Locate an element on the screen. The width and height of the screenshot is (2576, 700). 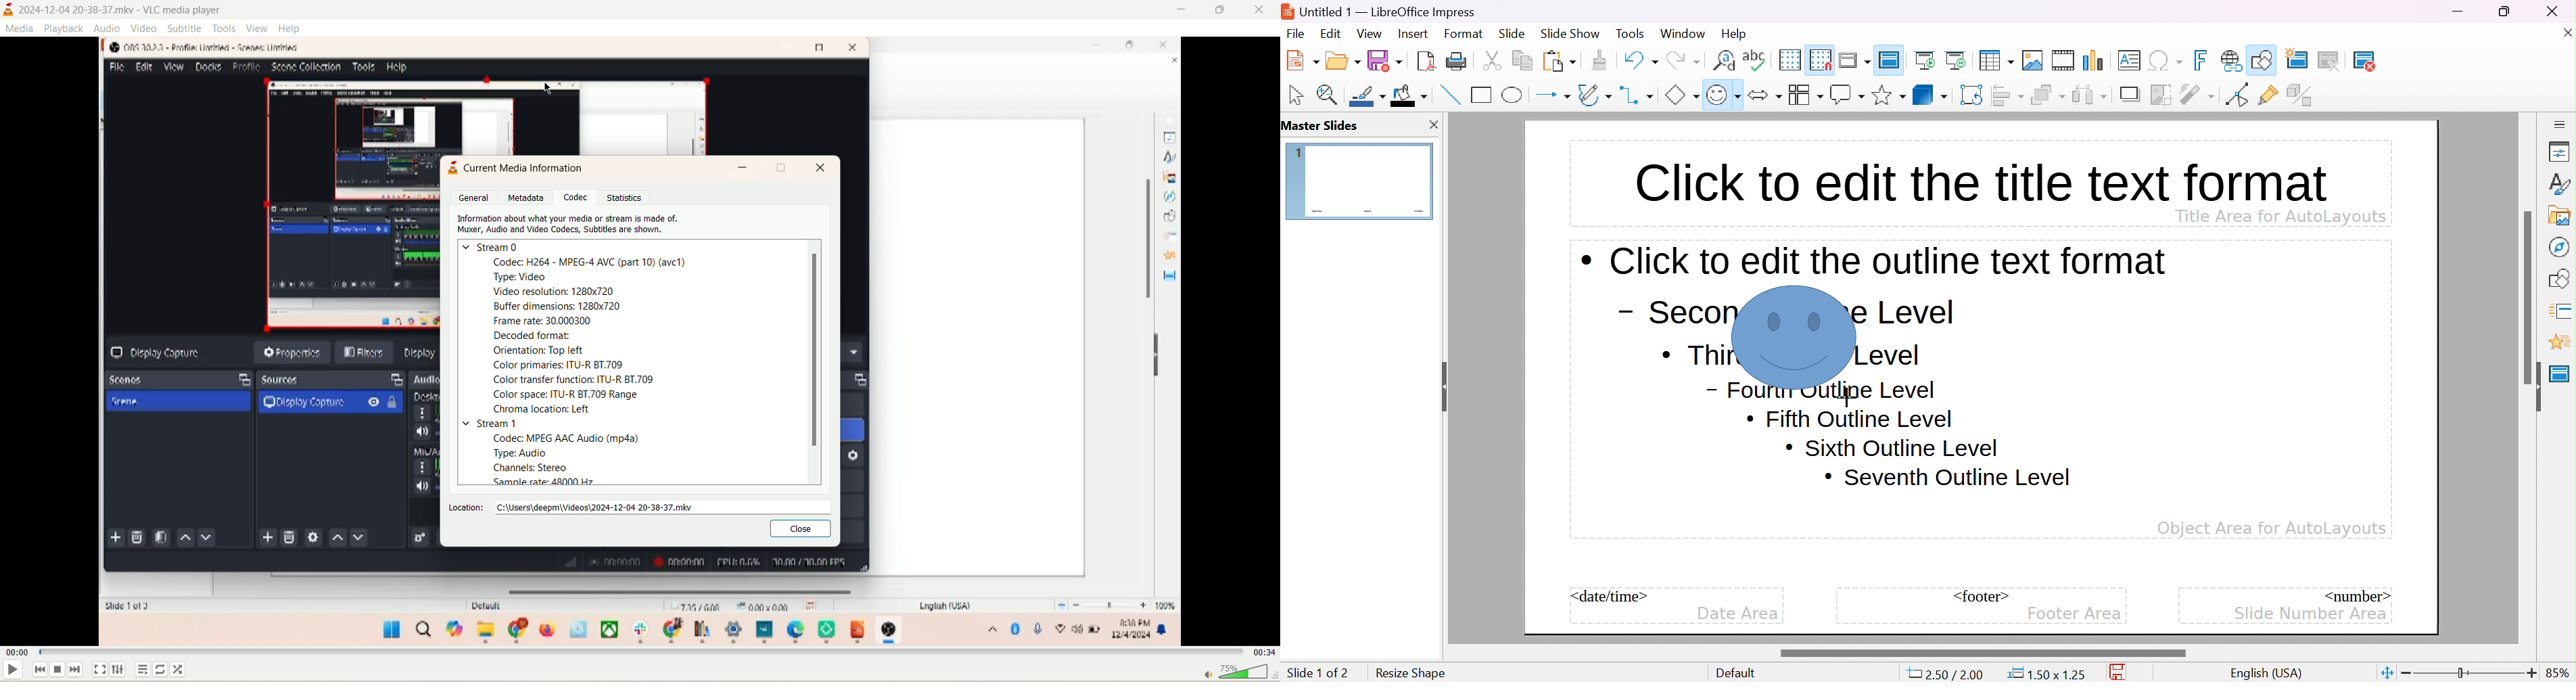
redo is located at coordinates (1682, 58).